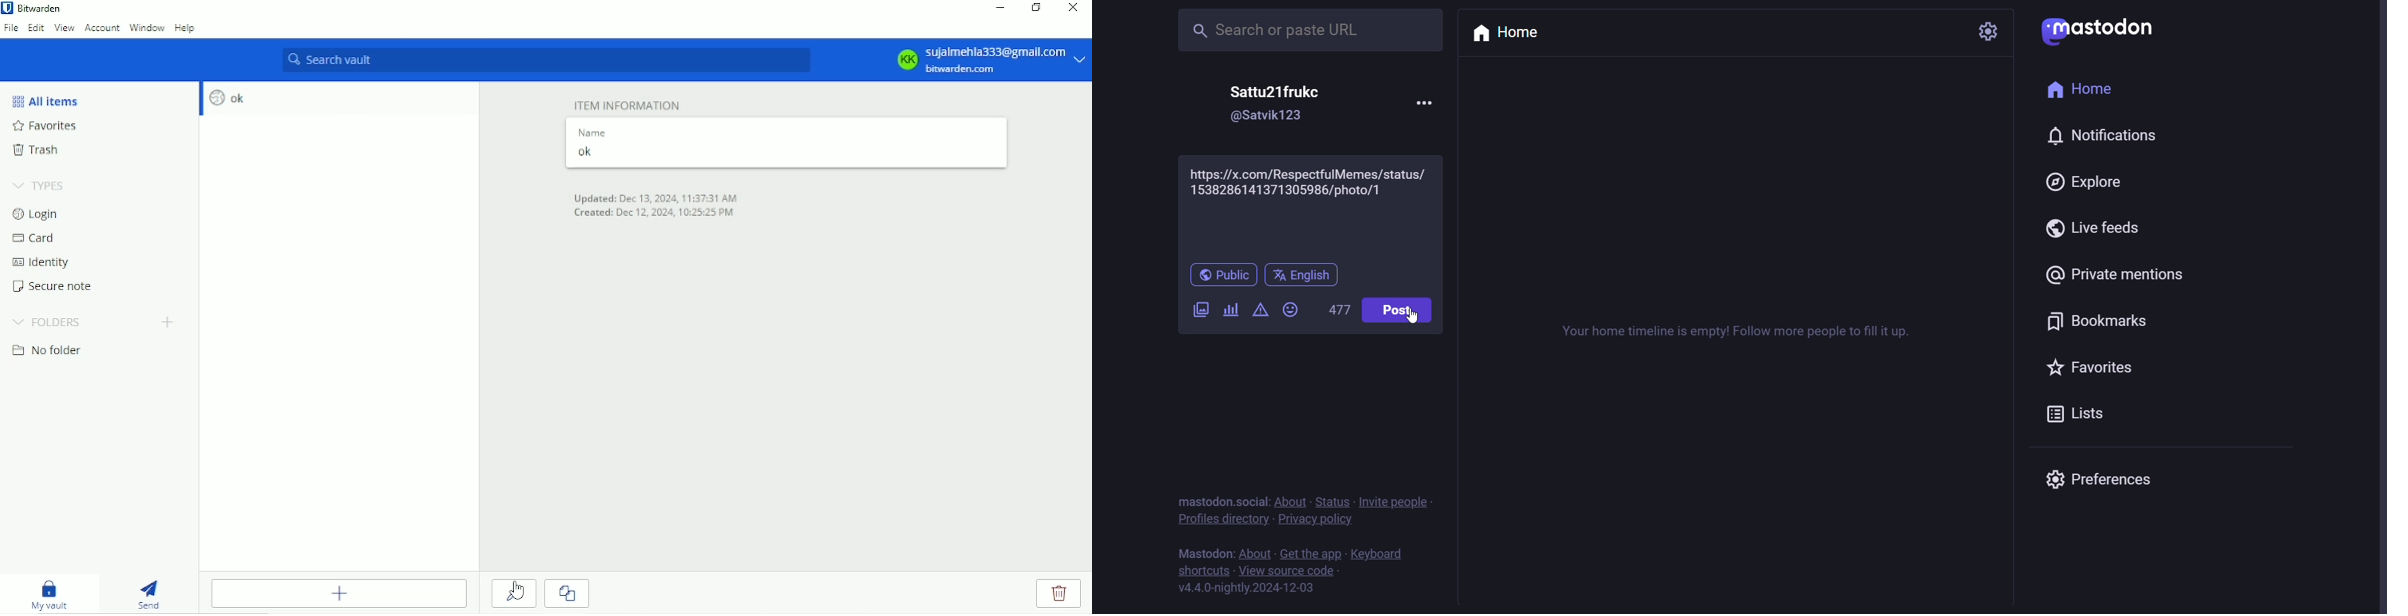  Describe the element at coordinates (40, 149) in the screenshot. I see `Trash` at that location.